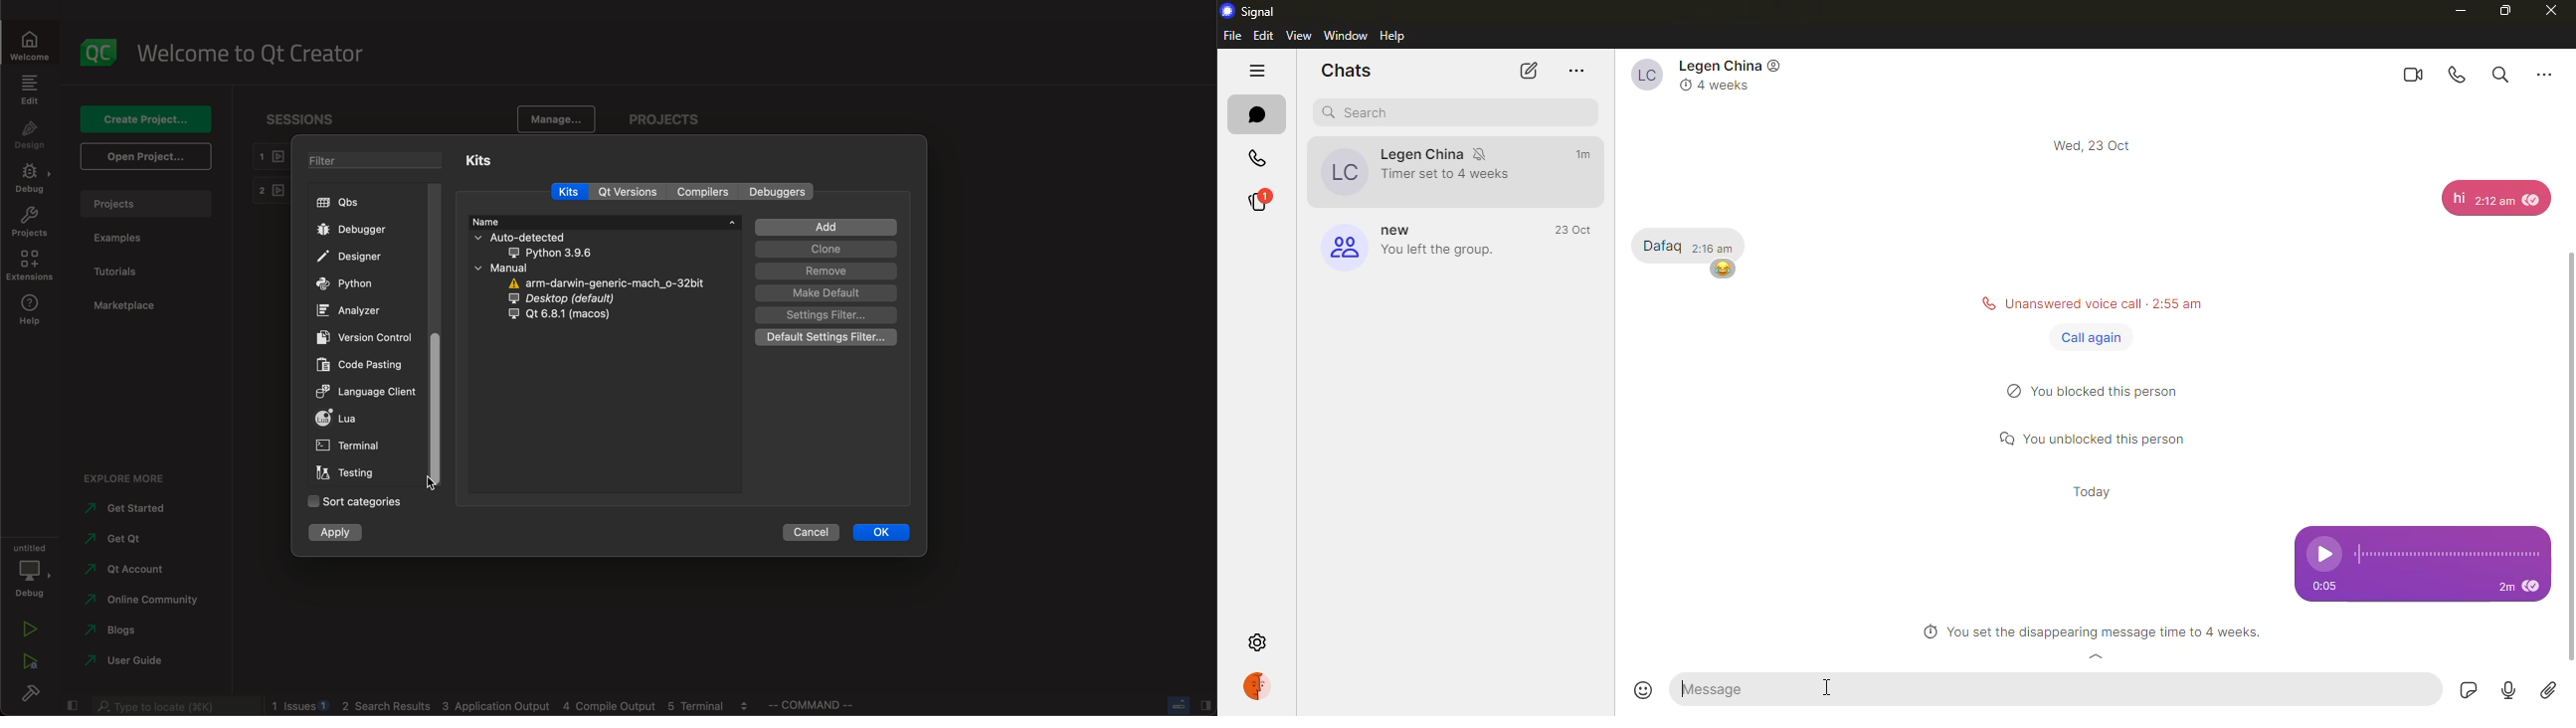  What do you see at coordinates (1347, 35) in the screenshot?
I see `window` at bounding box center [1347, 35].